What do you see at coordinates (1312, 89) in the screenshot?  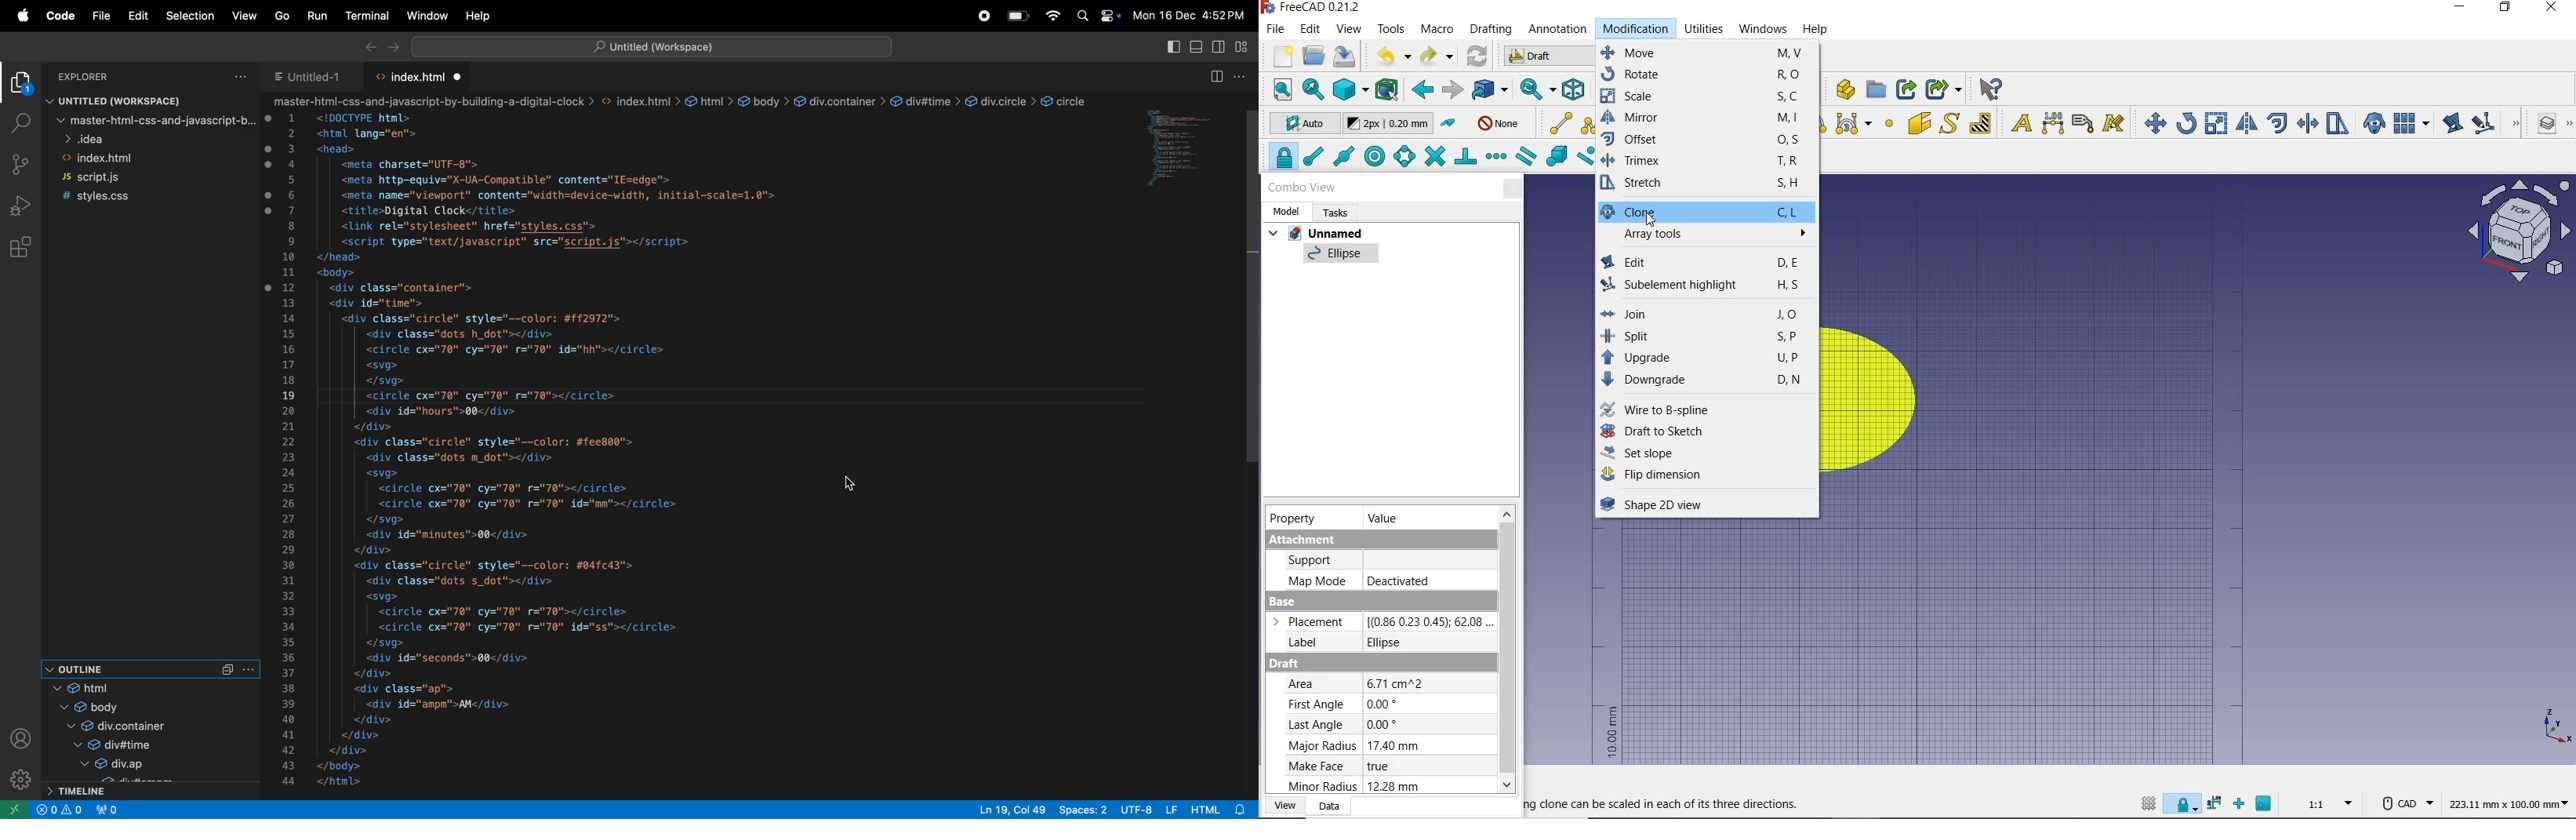 I see `fit selection` at bounding box center [1312, 89].